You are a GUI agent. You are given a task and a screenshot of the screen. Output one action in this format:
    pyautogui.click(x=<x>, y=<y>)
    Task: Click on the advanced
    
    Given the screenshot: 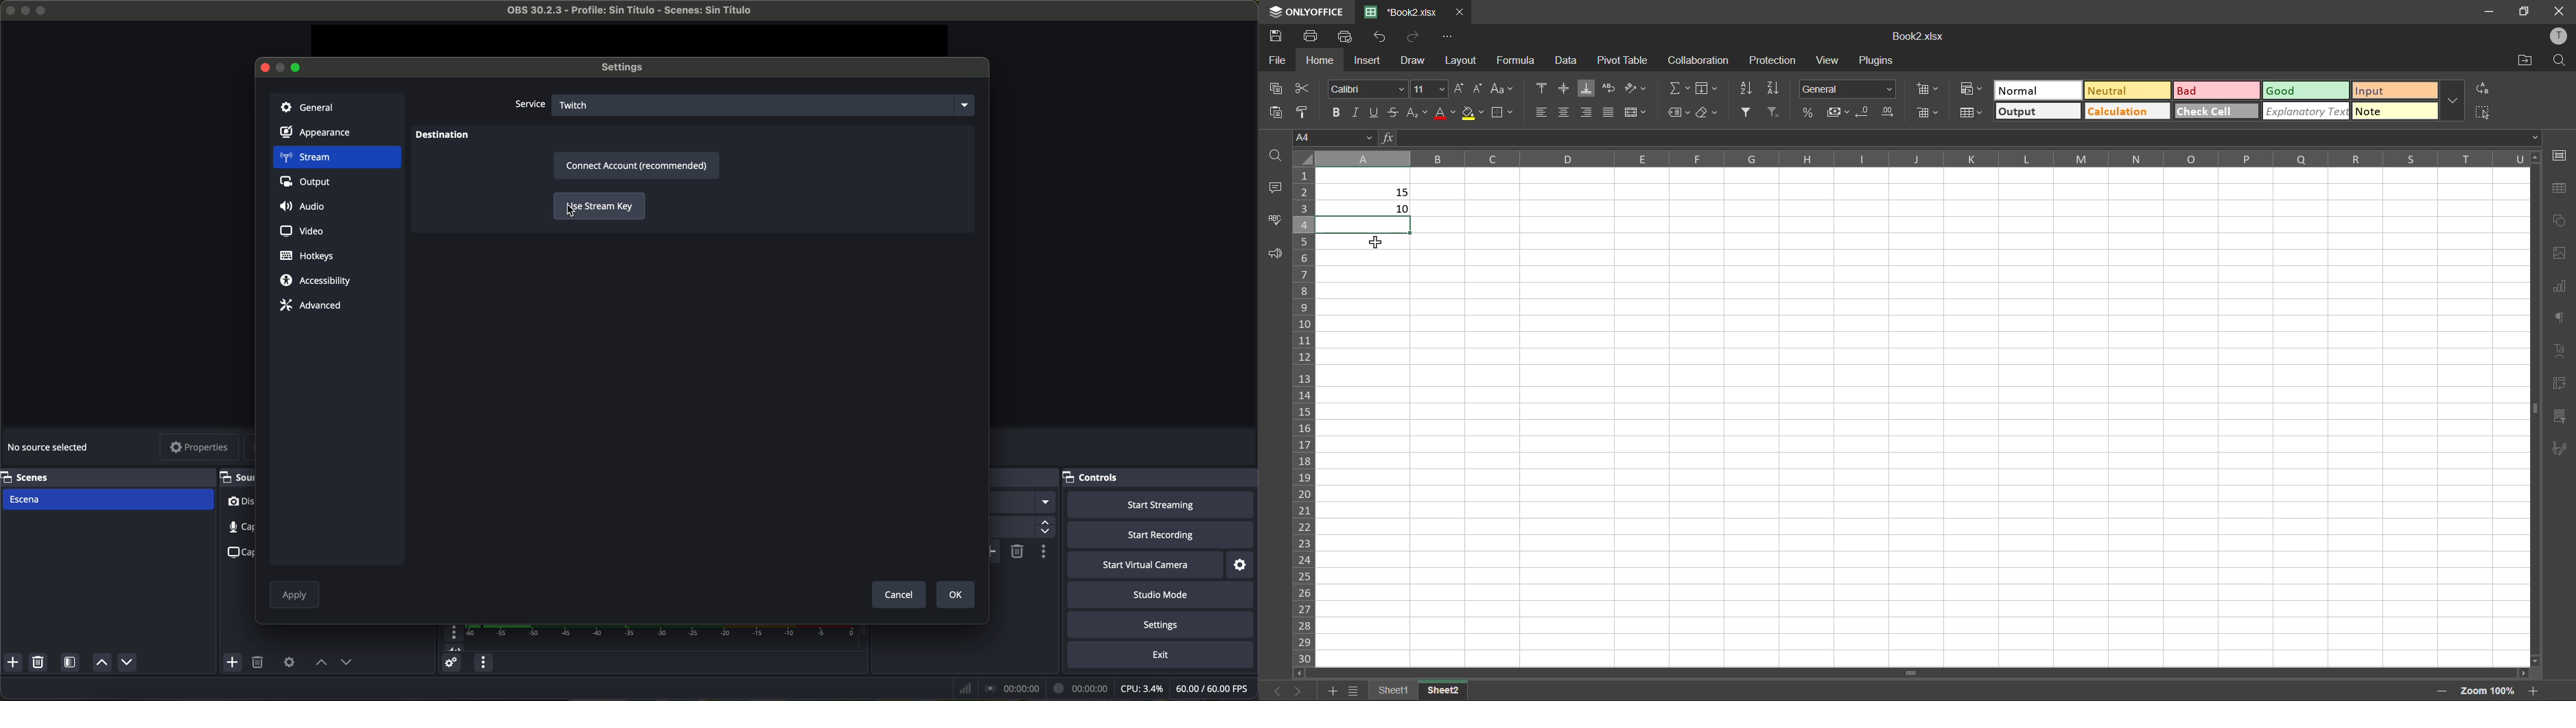 What is the action you would take?
    pyautogui.click(x=310, y=305)
    